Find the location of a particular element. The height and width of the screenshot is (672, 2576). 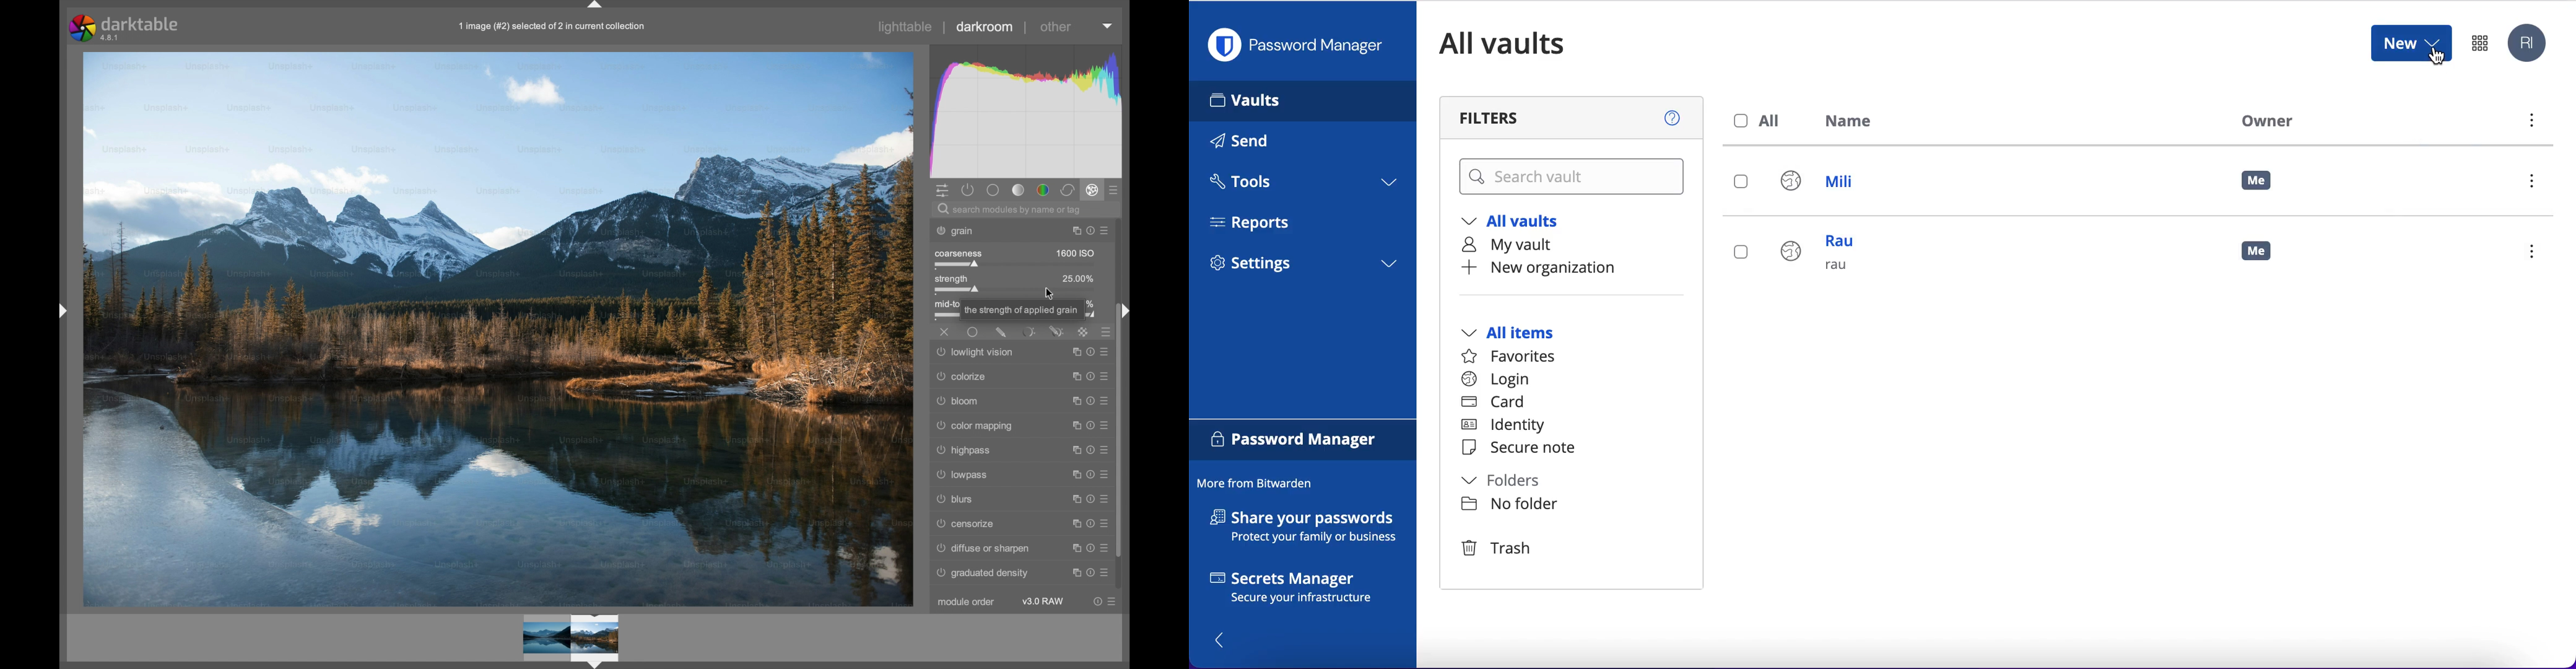

raster mask is located at coordinates (1084, 332).